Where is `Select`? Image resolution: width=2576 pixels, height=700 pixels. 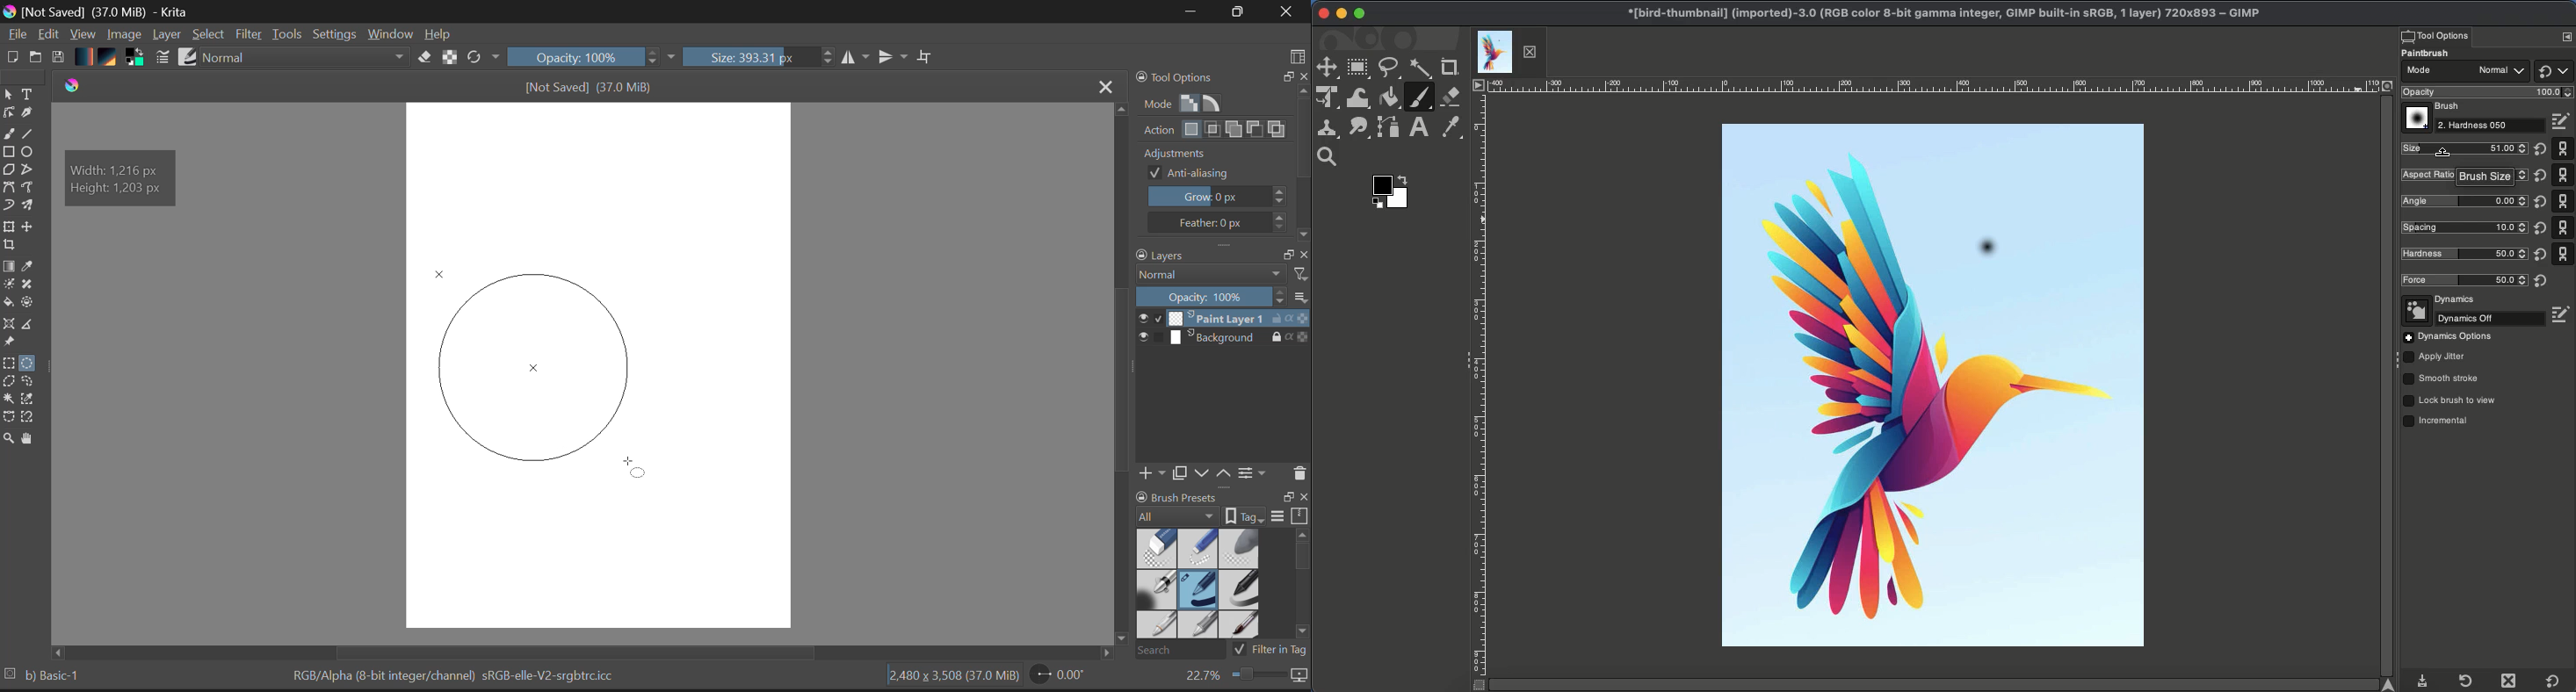
Select is located at coordinates (210, 35).